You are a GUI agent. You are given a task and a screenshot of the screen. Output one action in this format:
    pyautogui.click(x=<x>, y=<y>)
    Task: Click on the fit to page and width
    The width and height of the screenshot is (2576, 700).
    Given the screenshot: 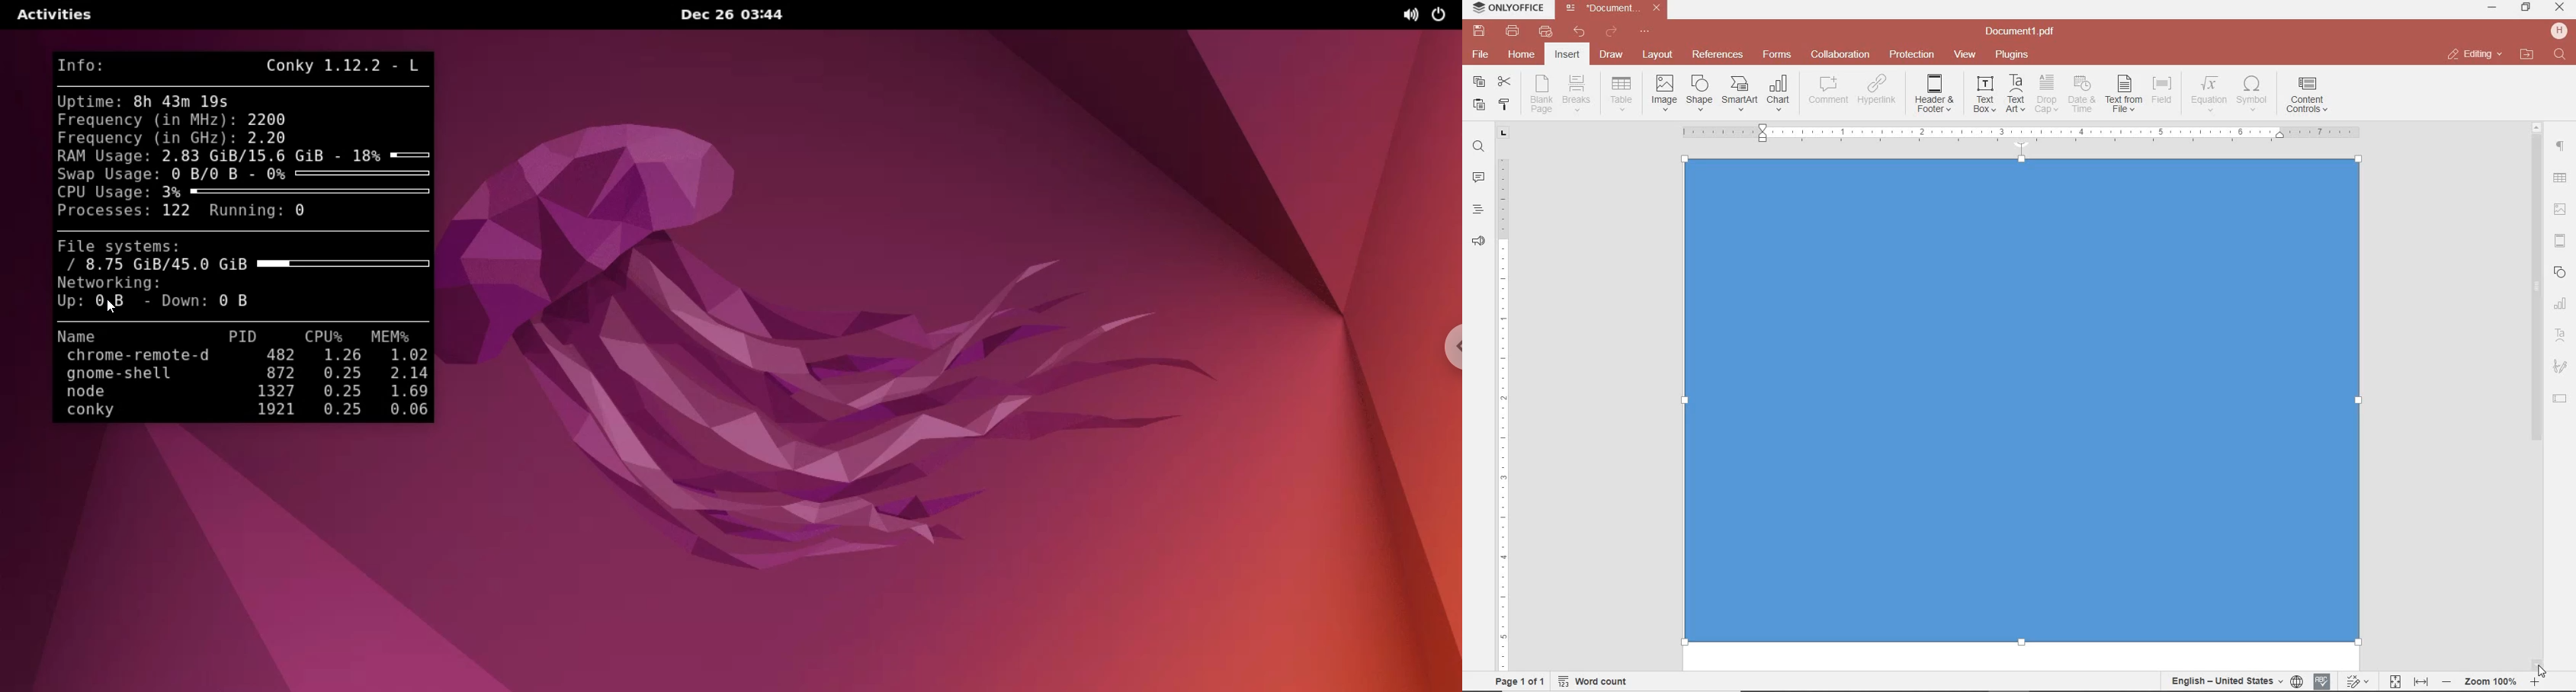 What is the action you would take?
    pyautogui.click(x=2406, y=682)
    